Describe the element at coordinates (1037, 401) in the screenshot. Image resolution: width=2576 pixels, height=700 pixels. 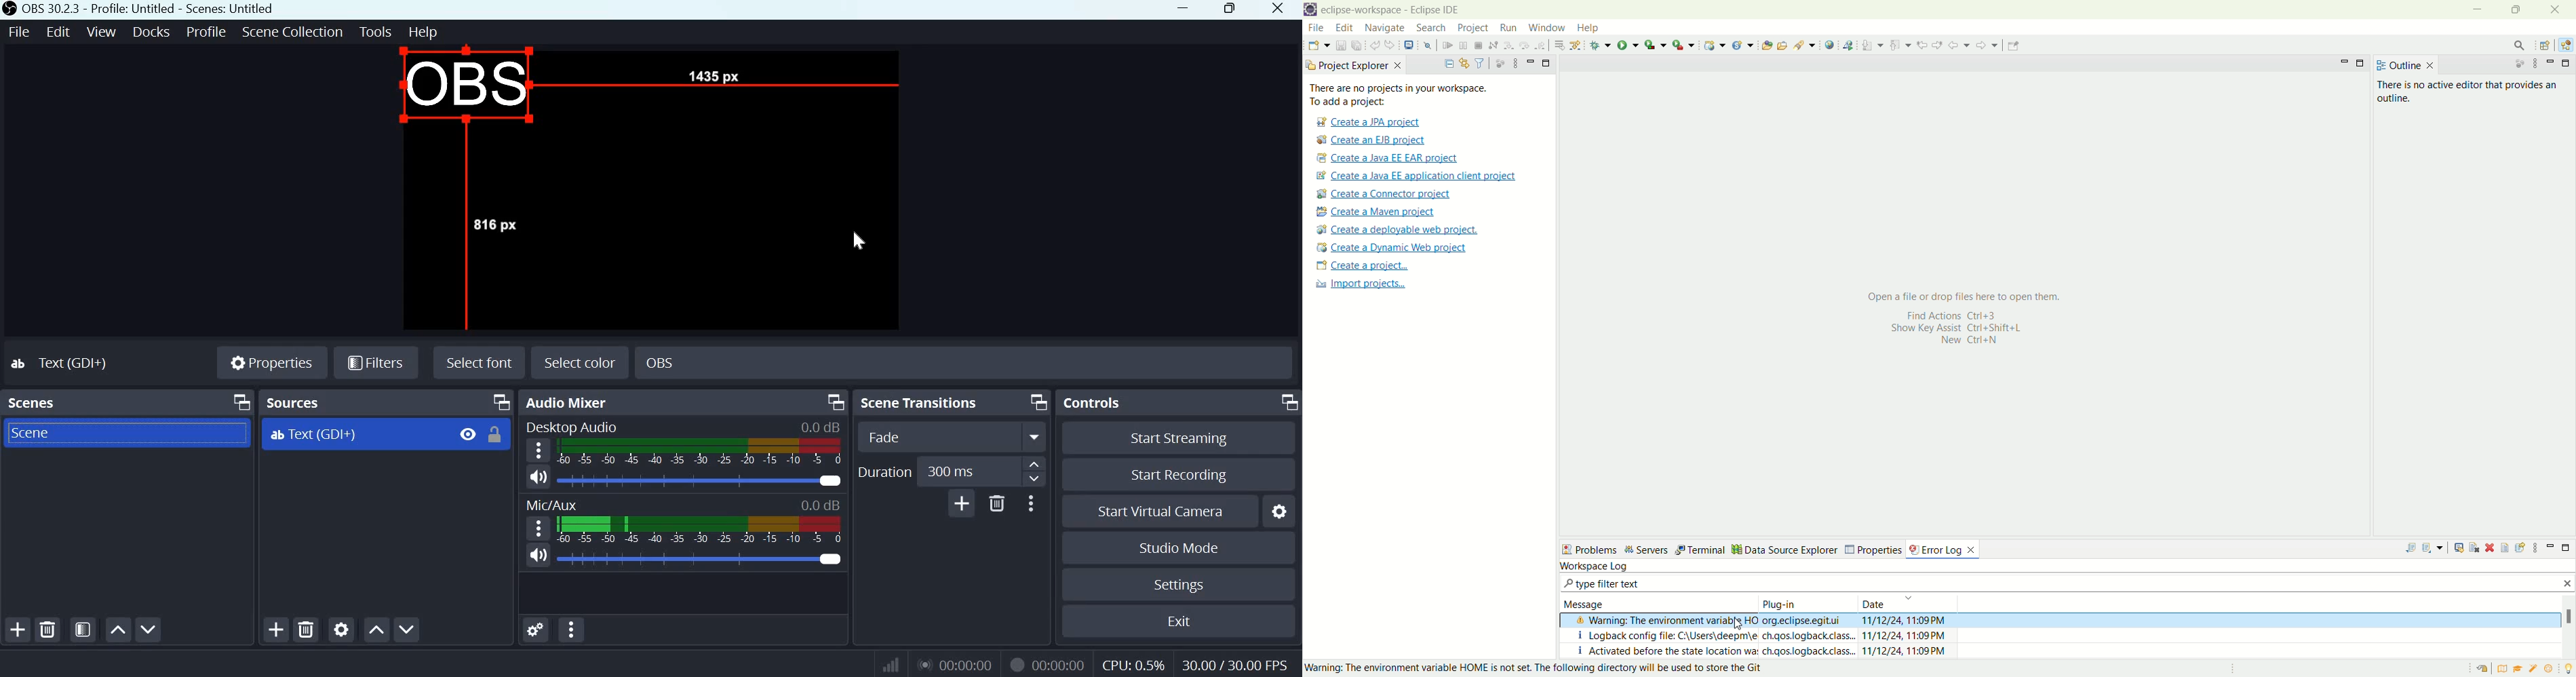
I see ` Dock Options icon` at that location.